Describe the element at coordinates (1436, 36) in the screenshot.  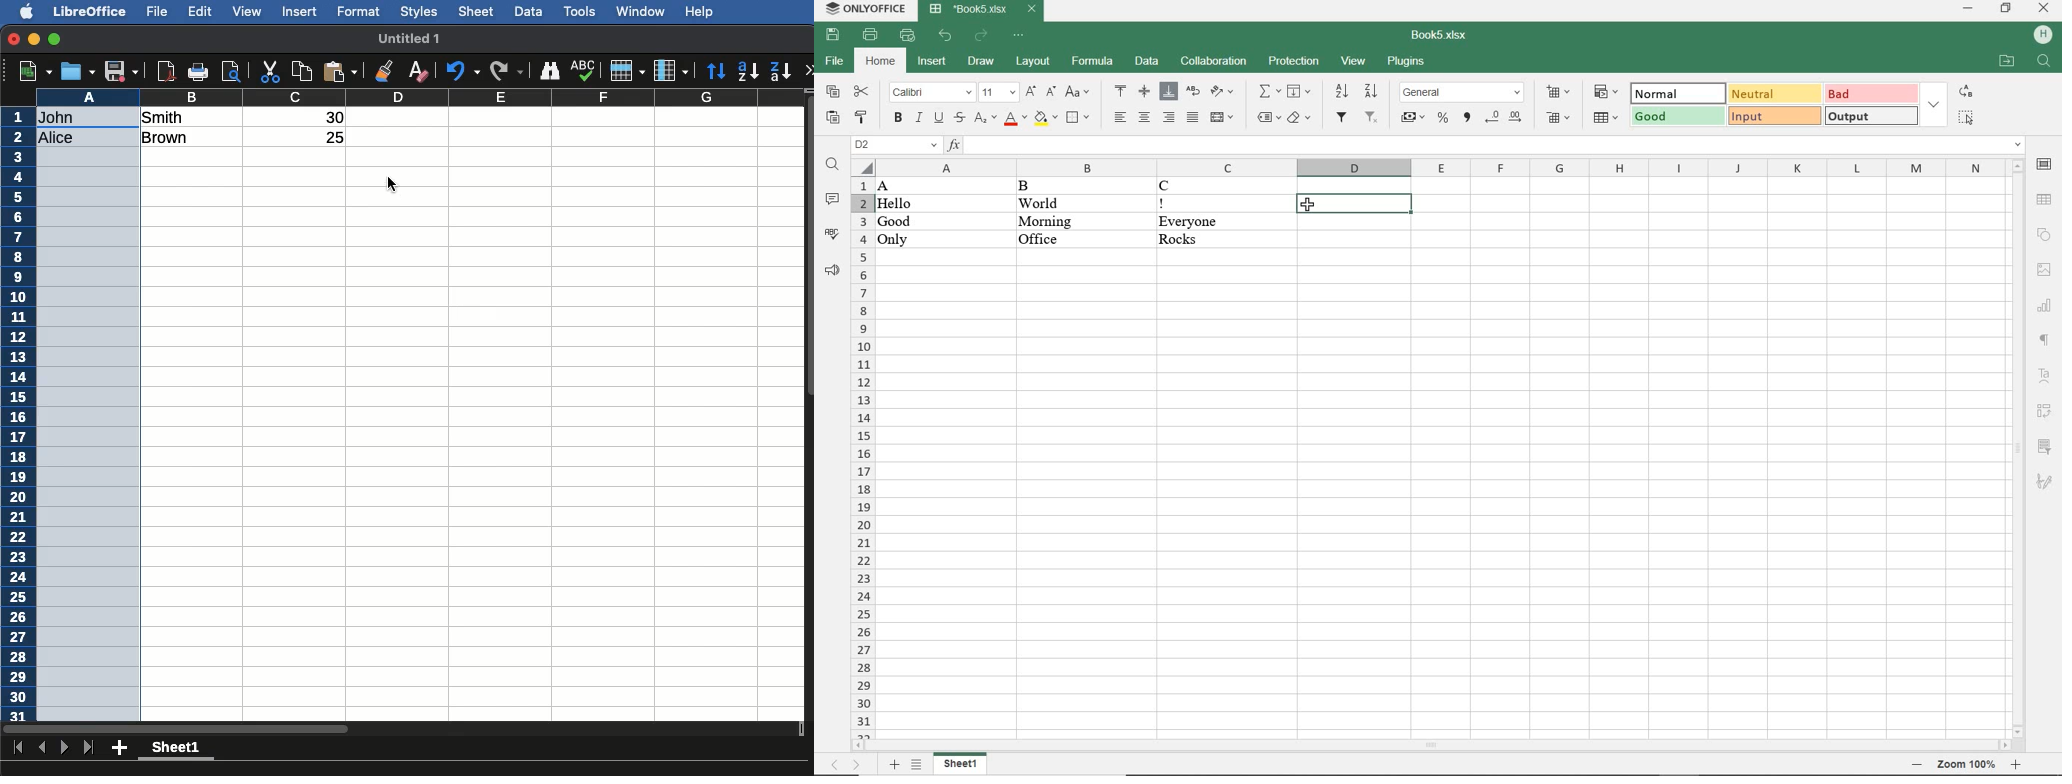
I see `document name` at that location.